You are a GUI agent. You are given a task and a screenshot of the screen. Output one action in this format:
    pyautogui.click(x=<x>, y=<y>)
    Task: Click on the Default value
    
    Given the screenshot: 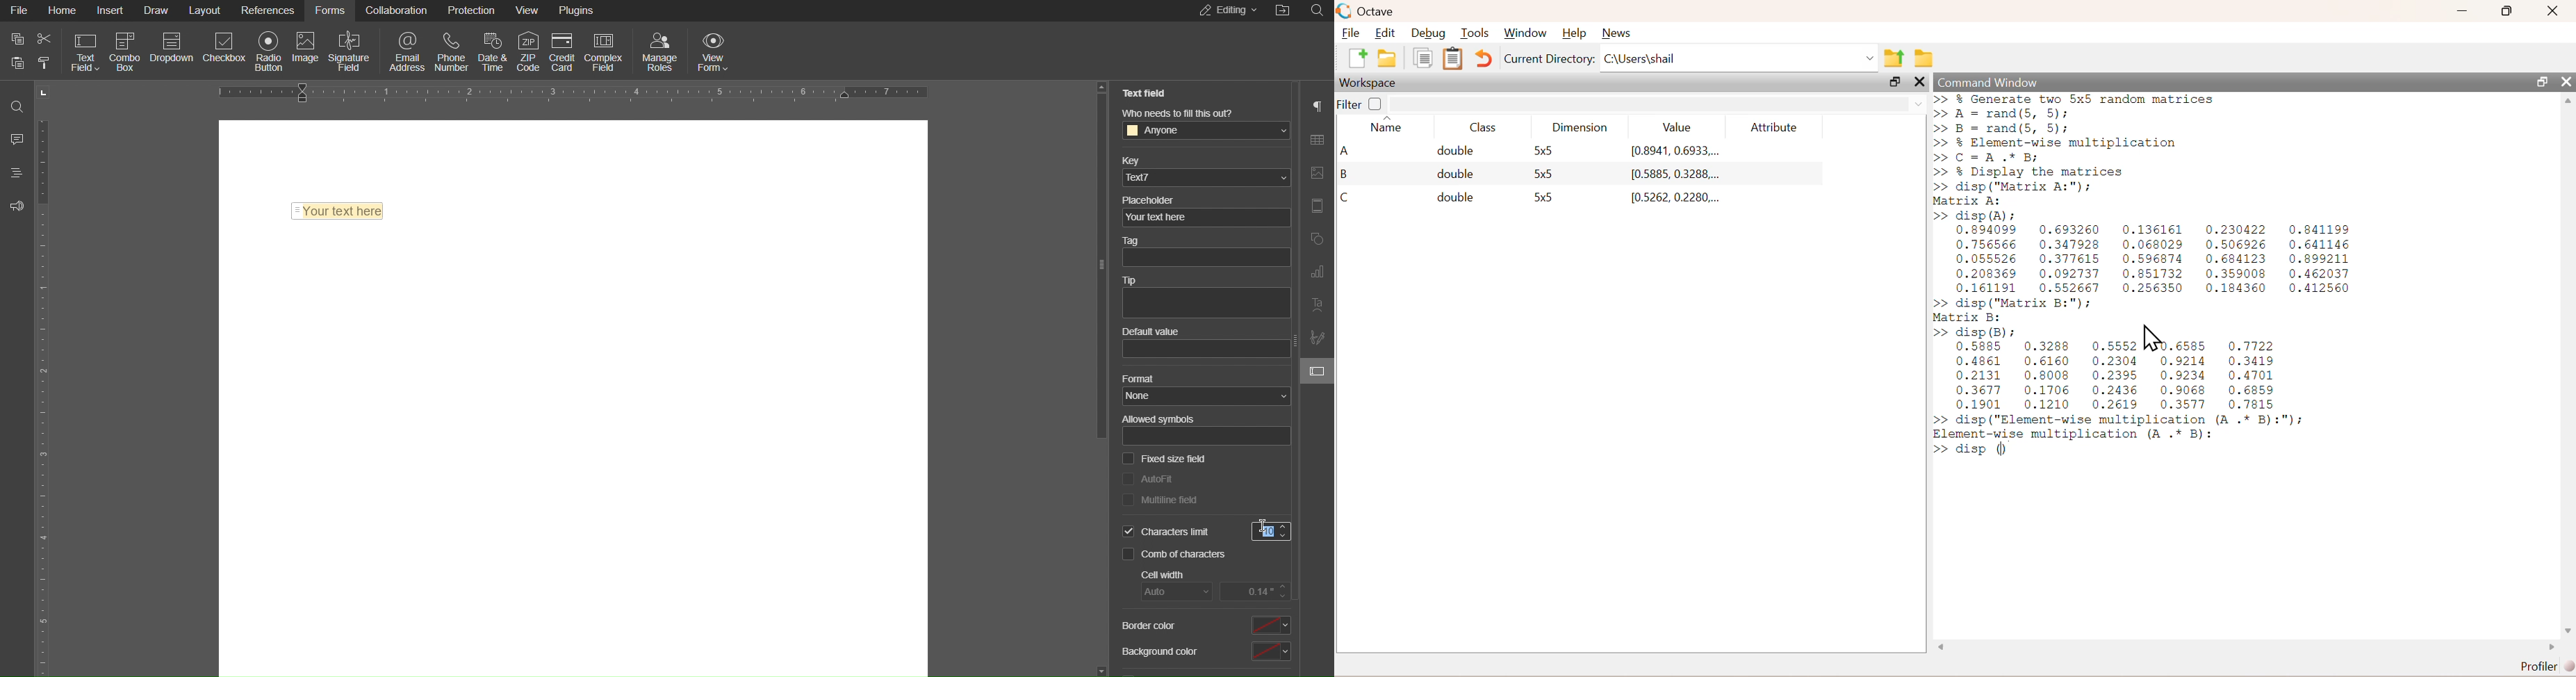 What is the action you would take?
    pyautogui.click(x=1206, y=342)
    